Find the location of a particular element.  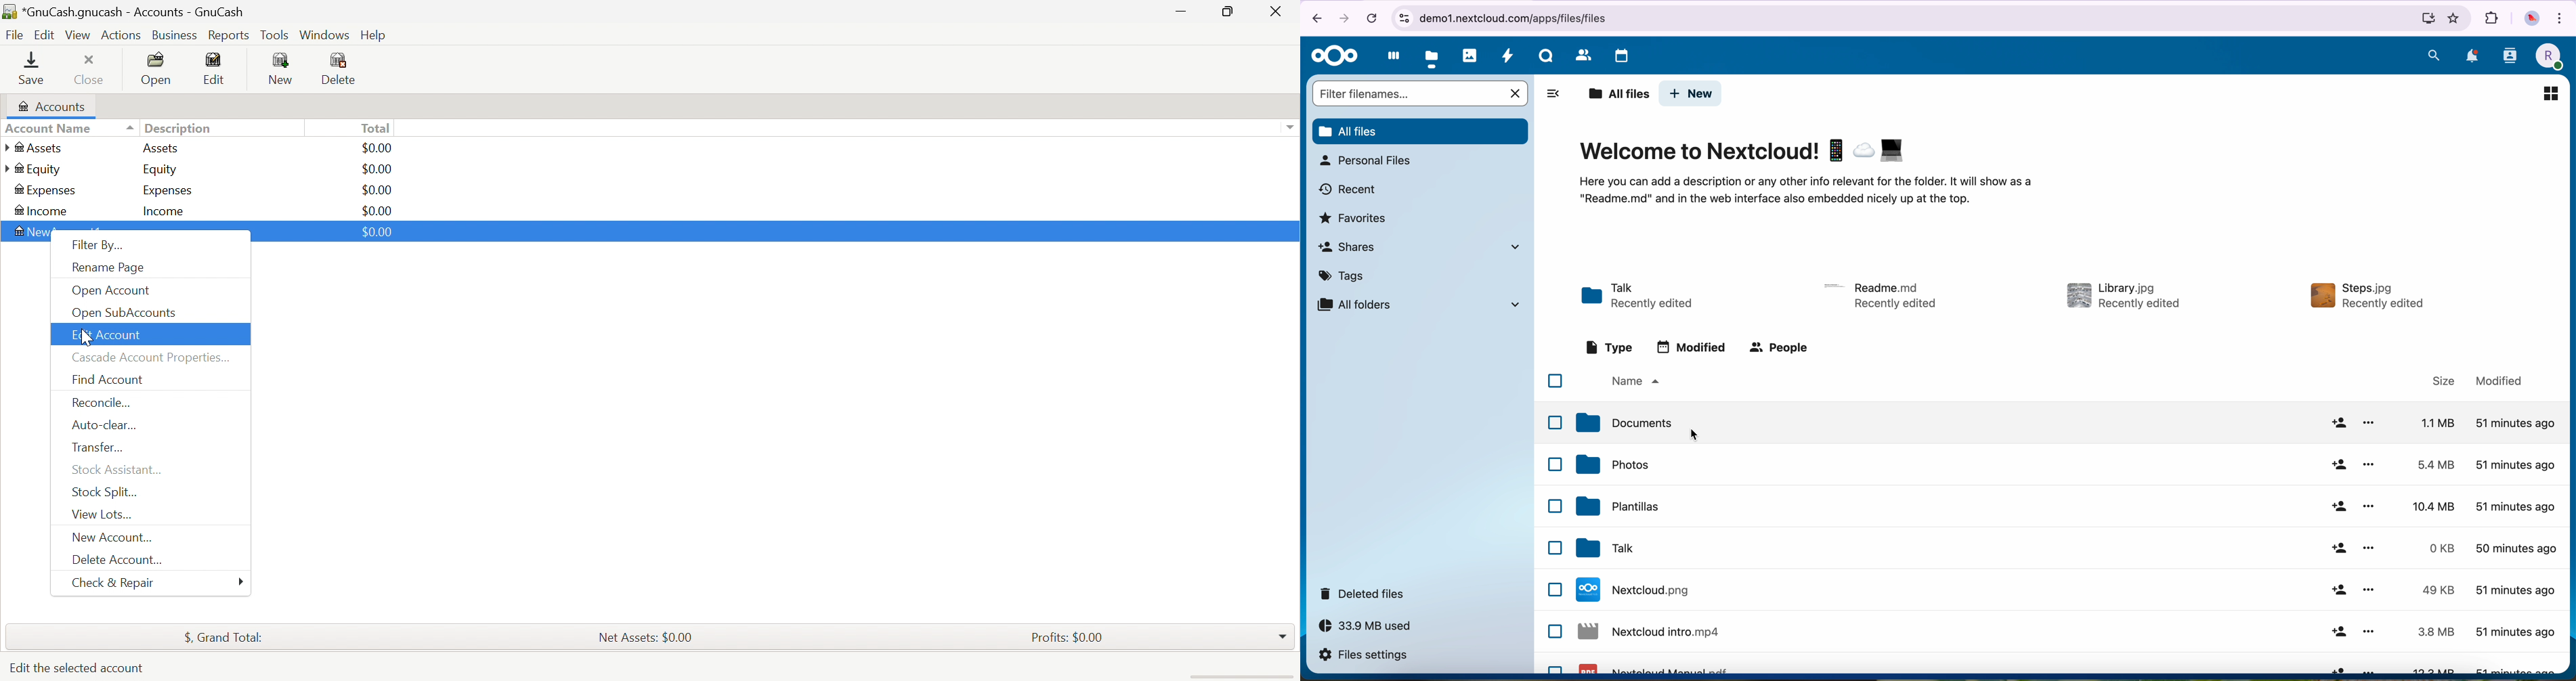

add is located at coordinates (2340, 507).